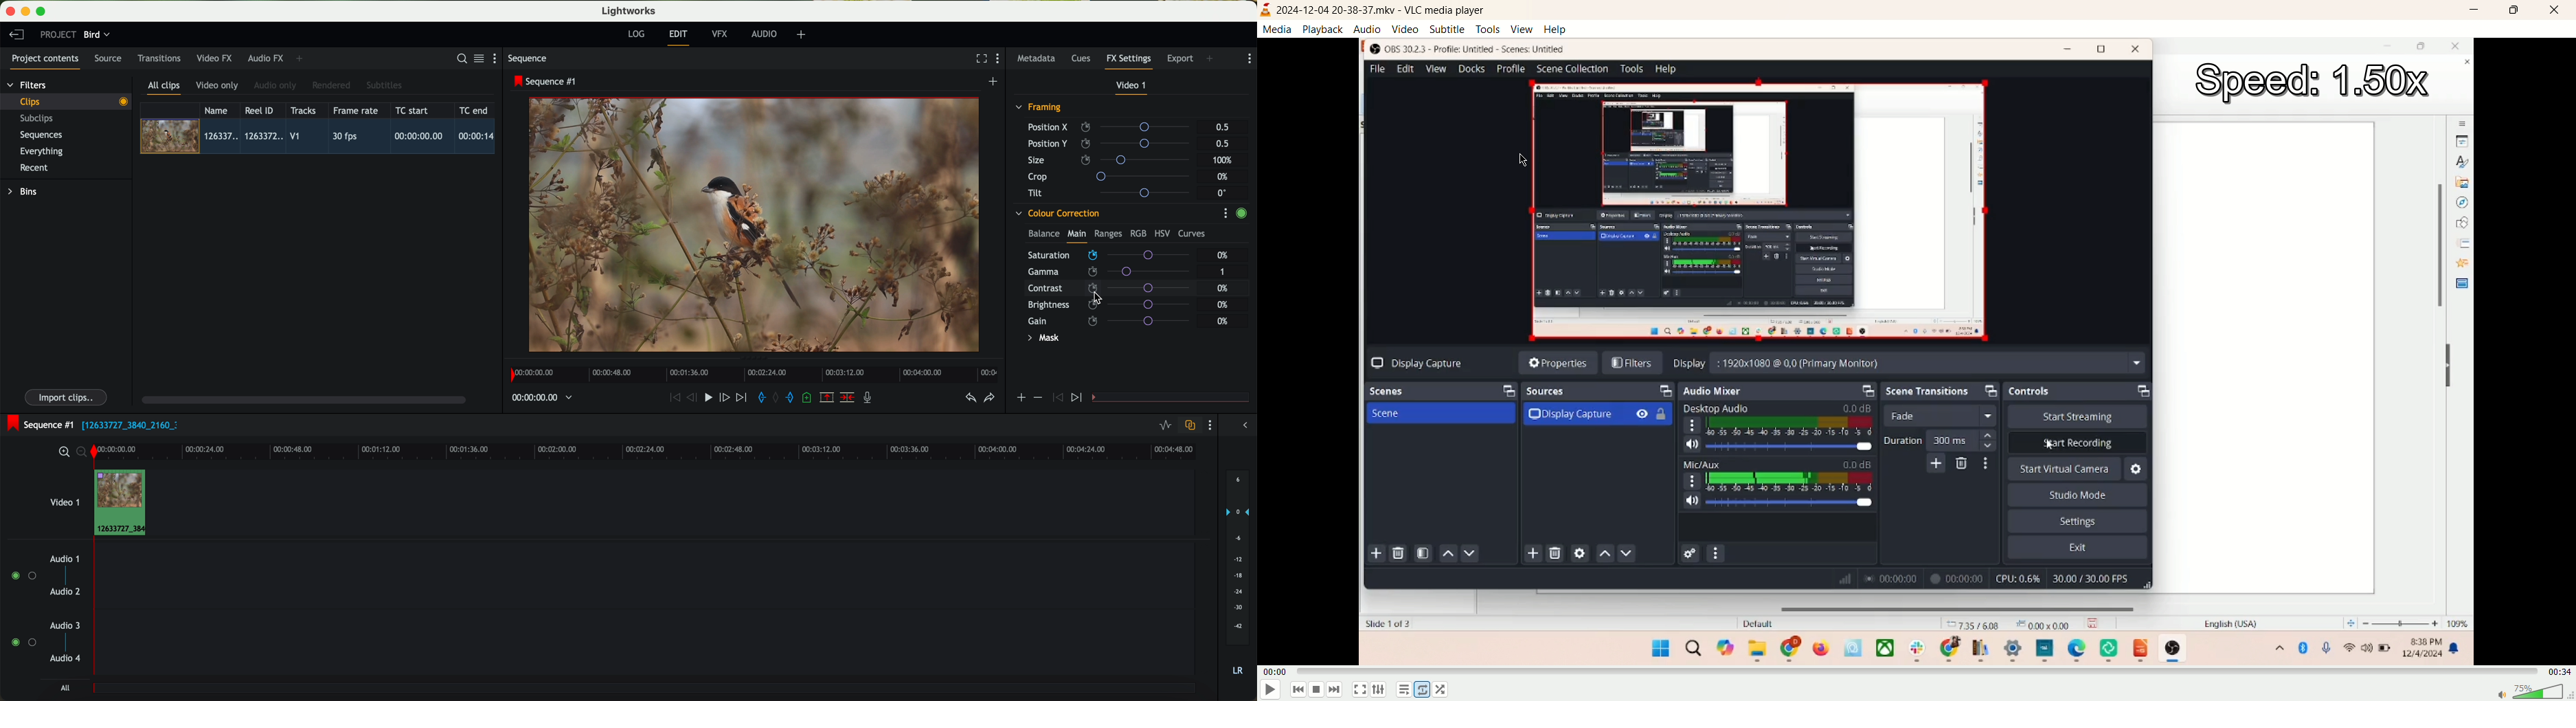 The width and height of the screenshot is (2576, 728). I want to click on enable audio, so click(23, 642).